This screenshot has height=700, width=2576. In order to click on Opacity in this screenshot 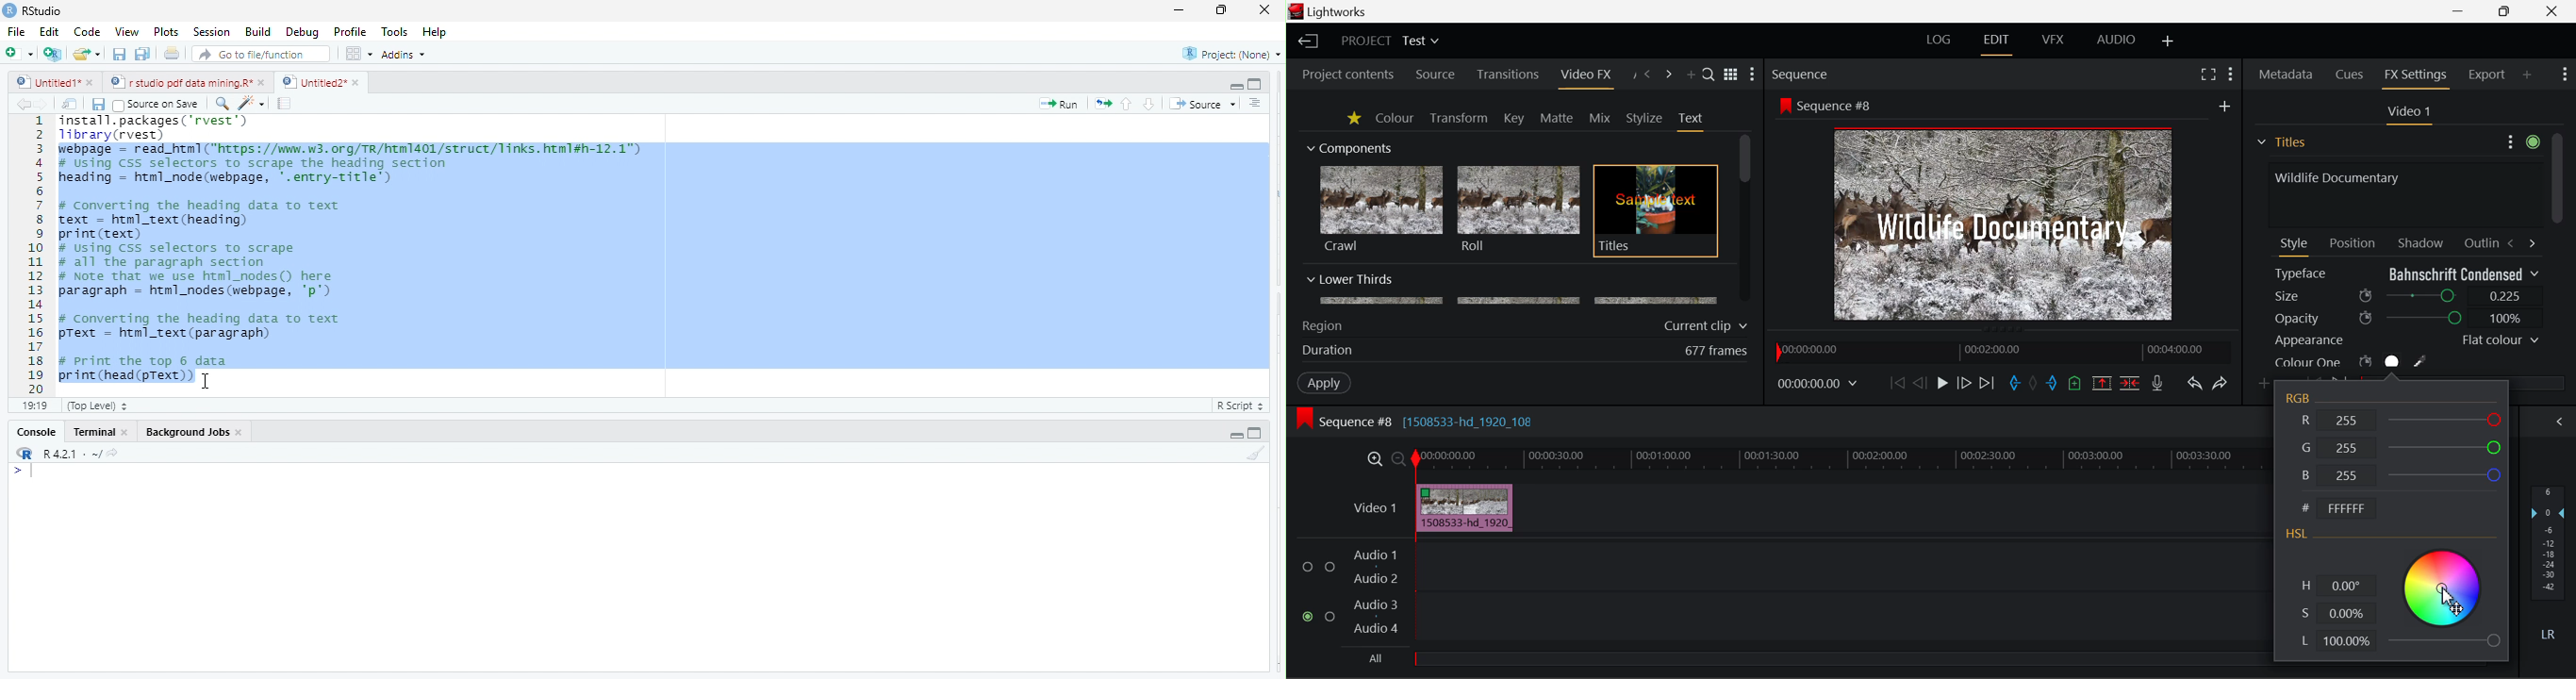, I will do `click(2407, 318)`.